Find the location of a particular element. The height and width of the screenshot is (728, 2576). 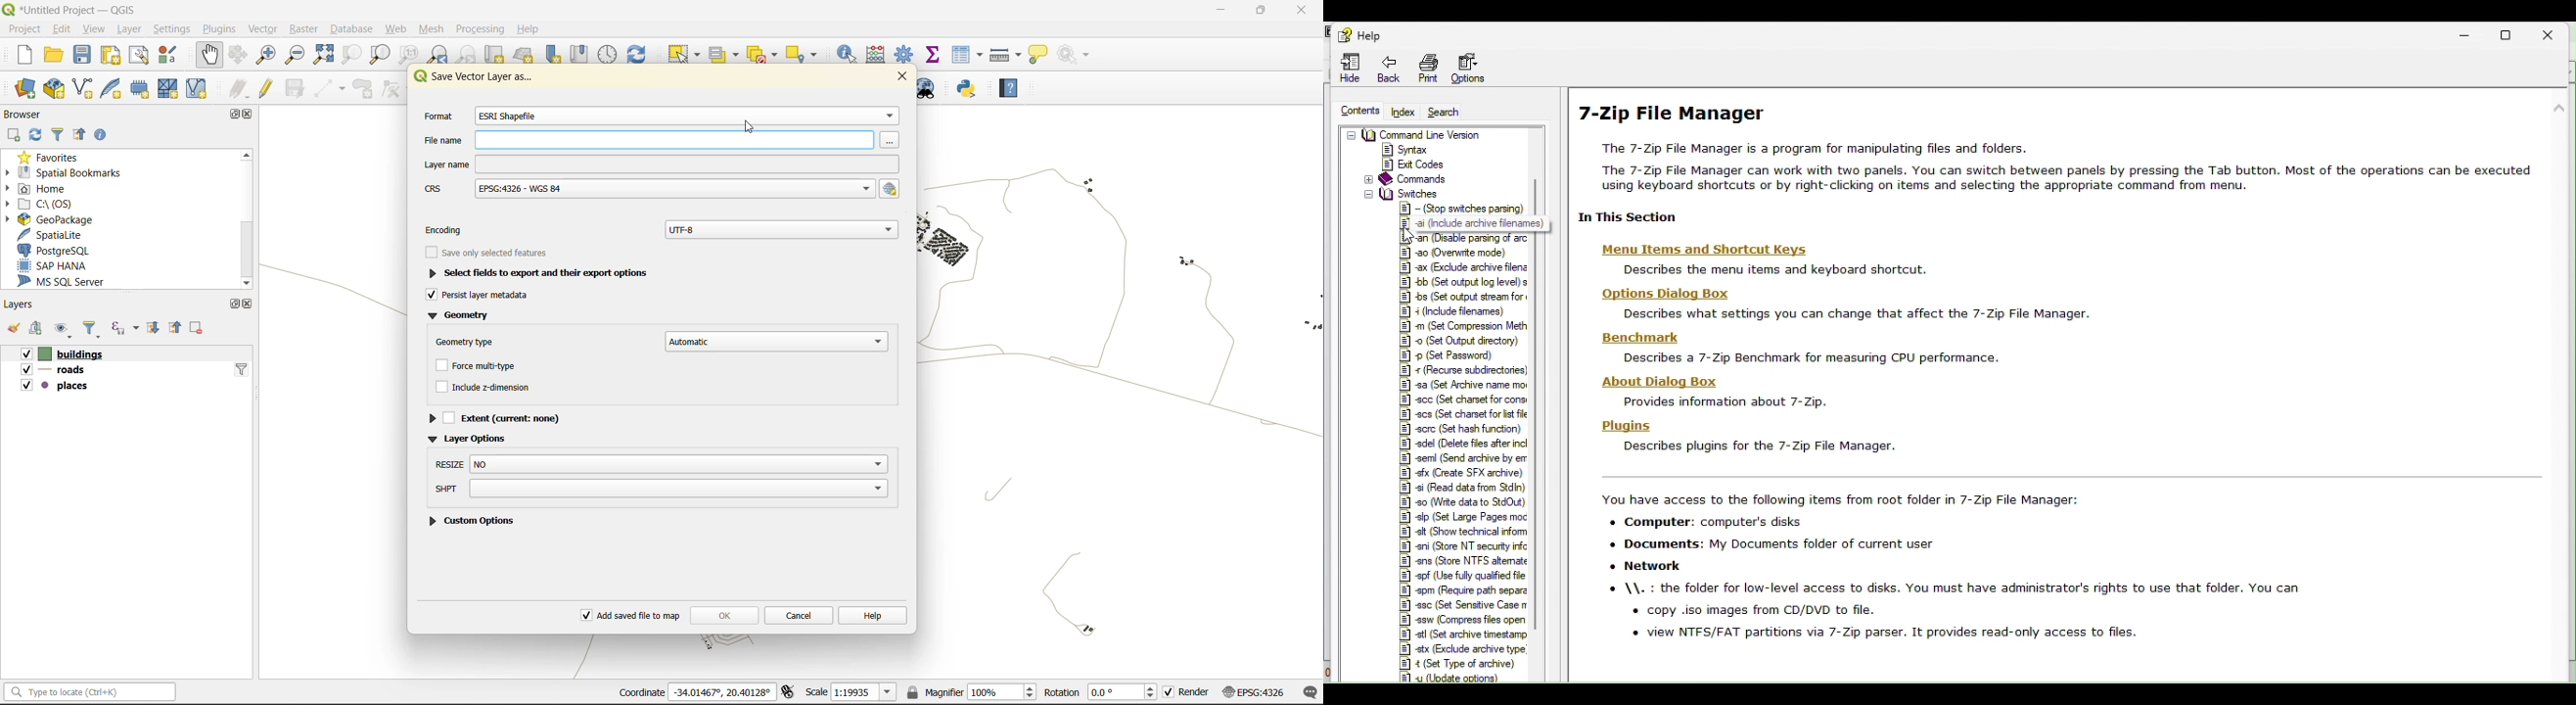

postgresql is located at coordinates (58, 250).